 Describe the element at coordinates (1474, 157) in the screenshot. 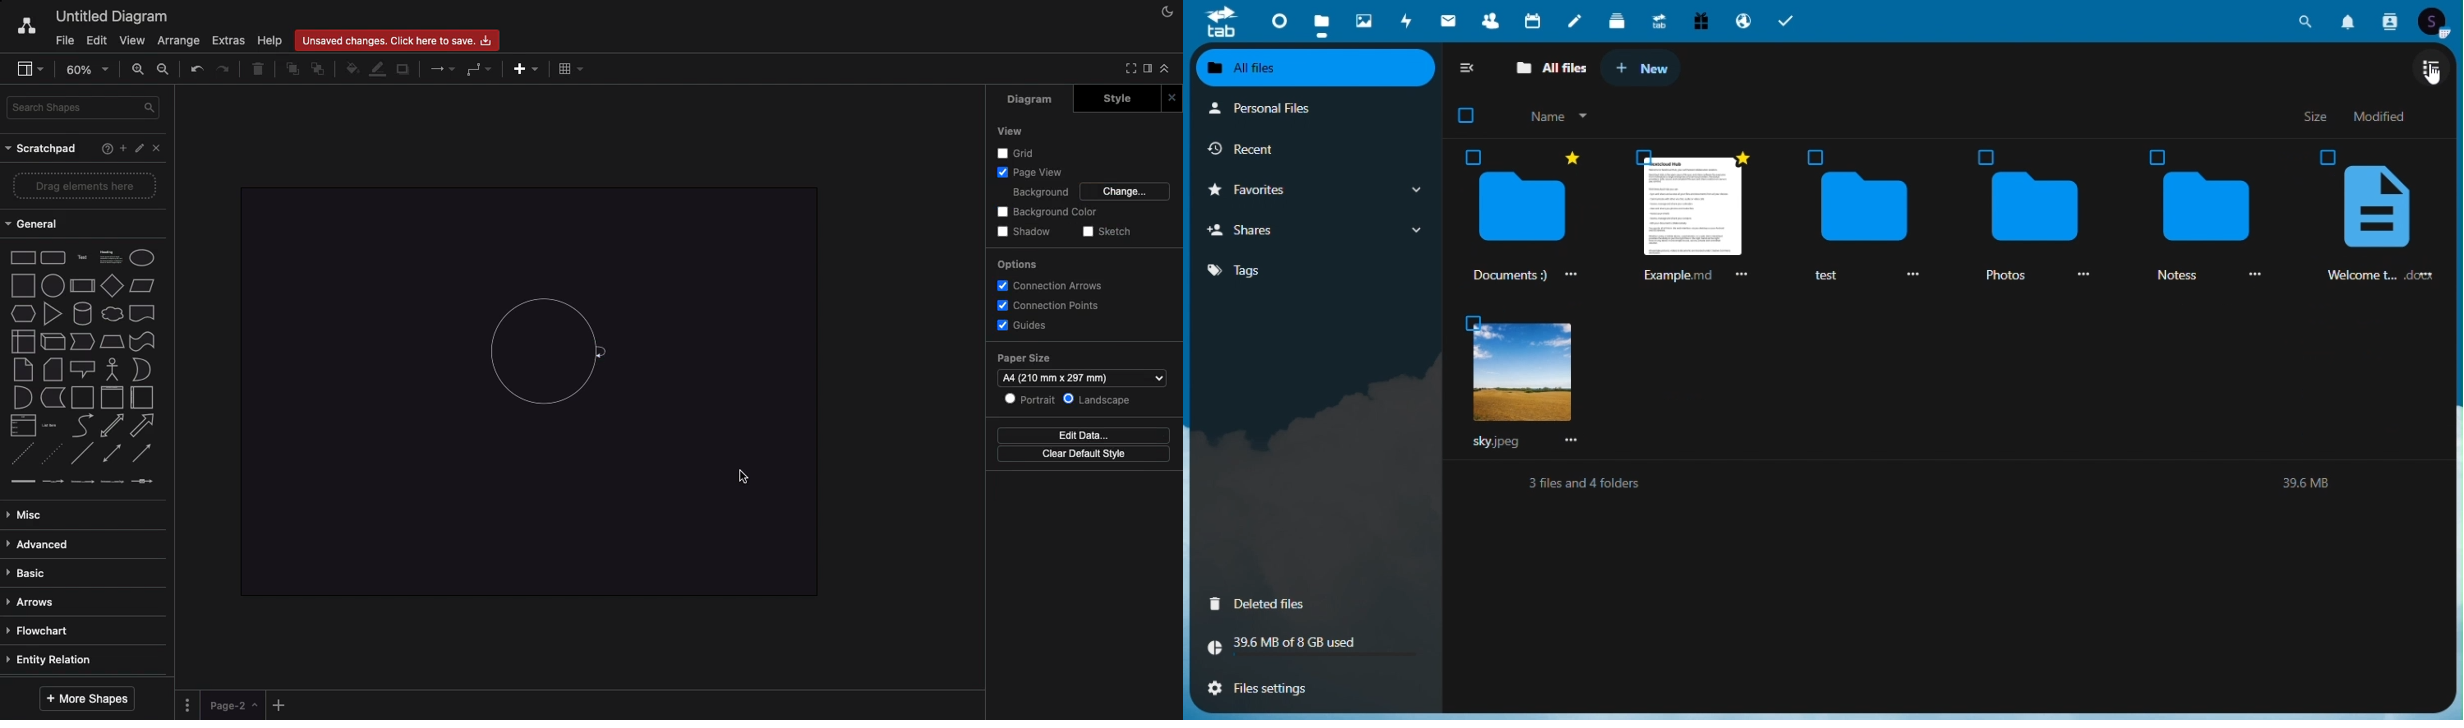

I see `checkbox` at that location.